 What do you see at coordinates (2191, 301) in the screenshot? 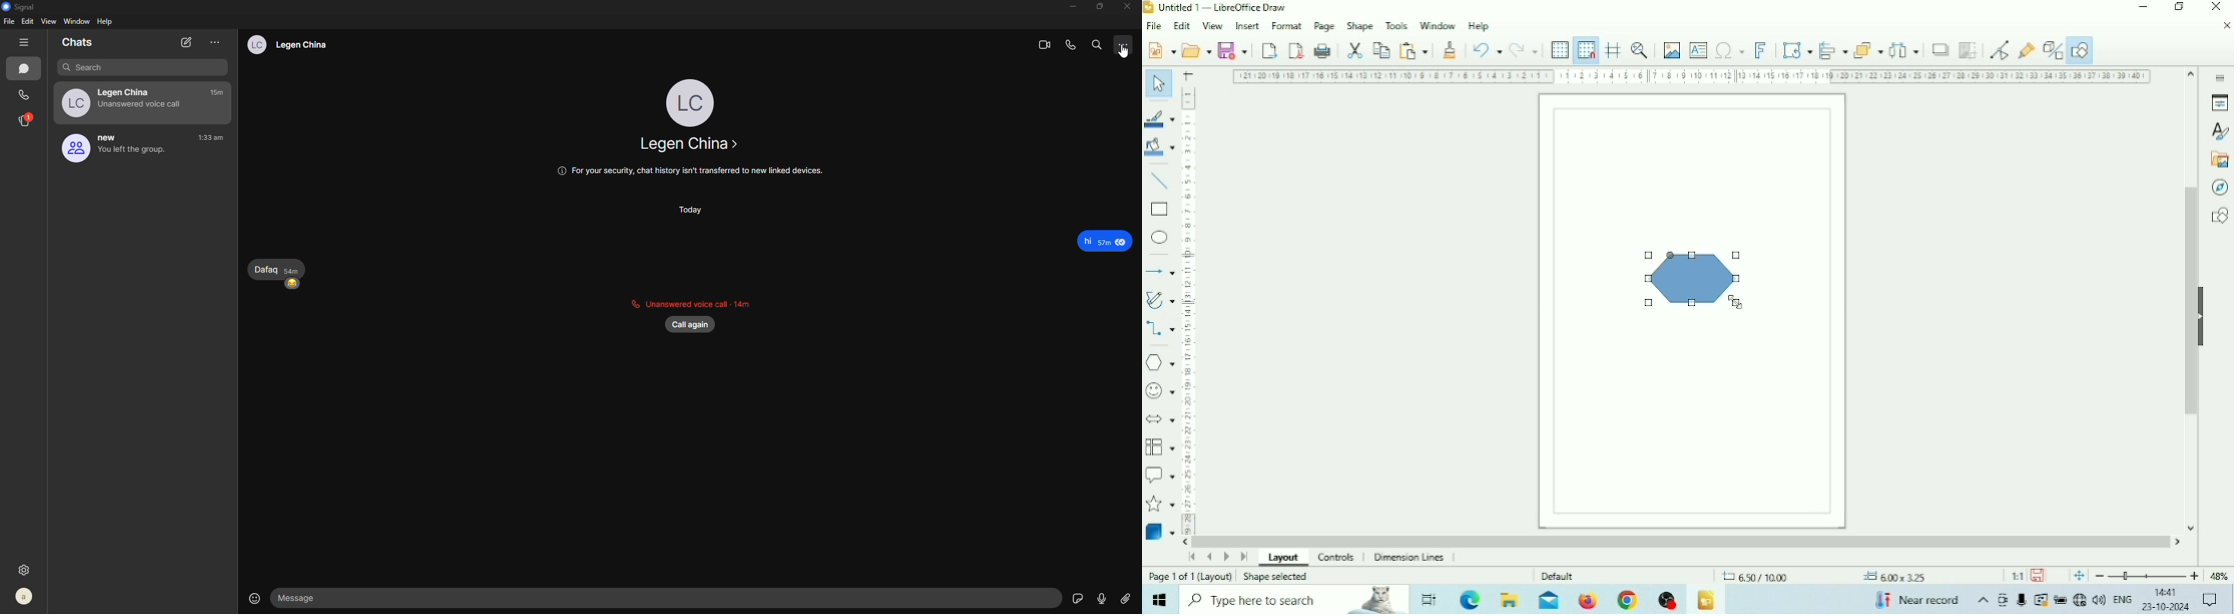
I see `Vertical scrollbar` at bounding box center [2191, 301].